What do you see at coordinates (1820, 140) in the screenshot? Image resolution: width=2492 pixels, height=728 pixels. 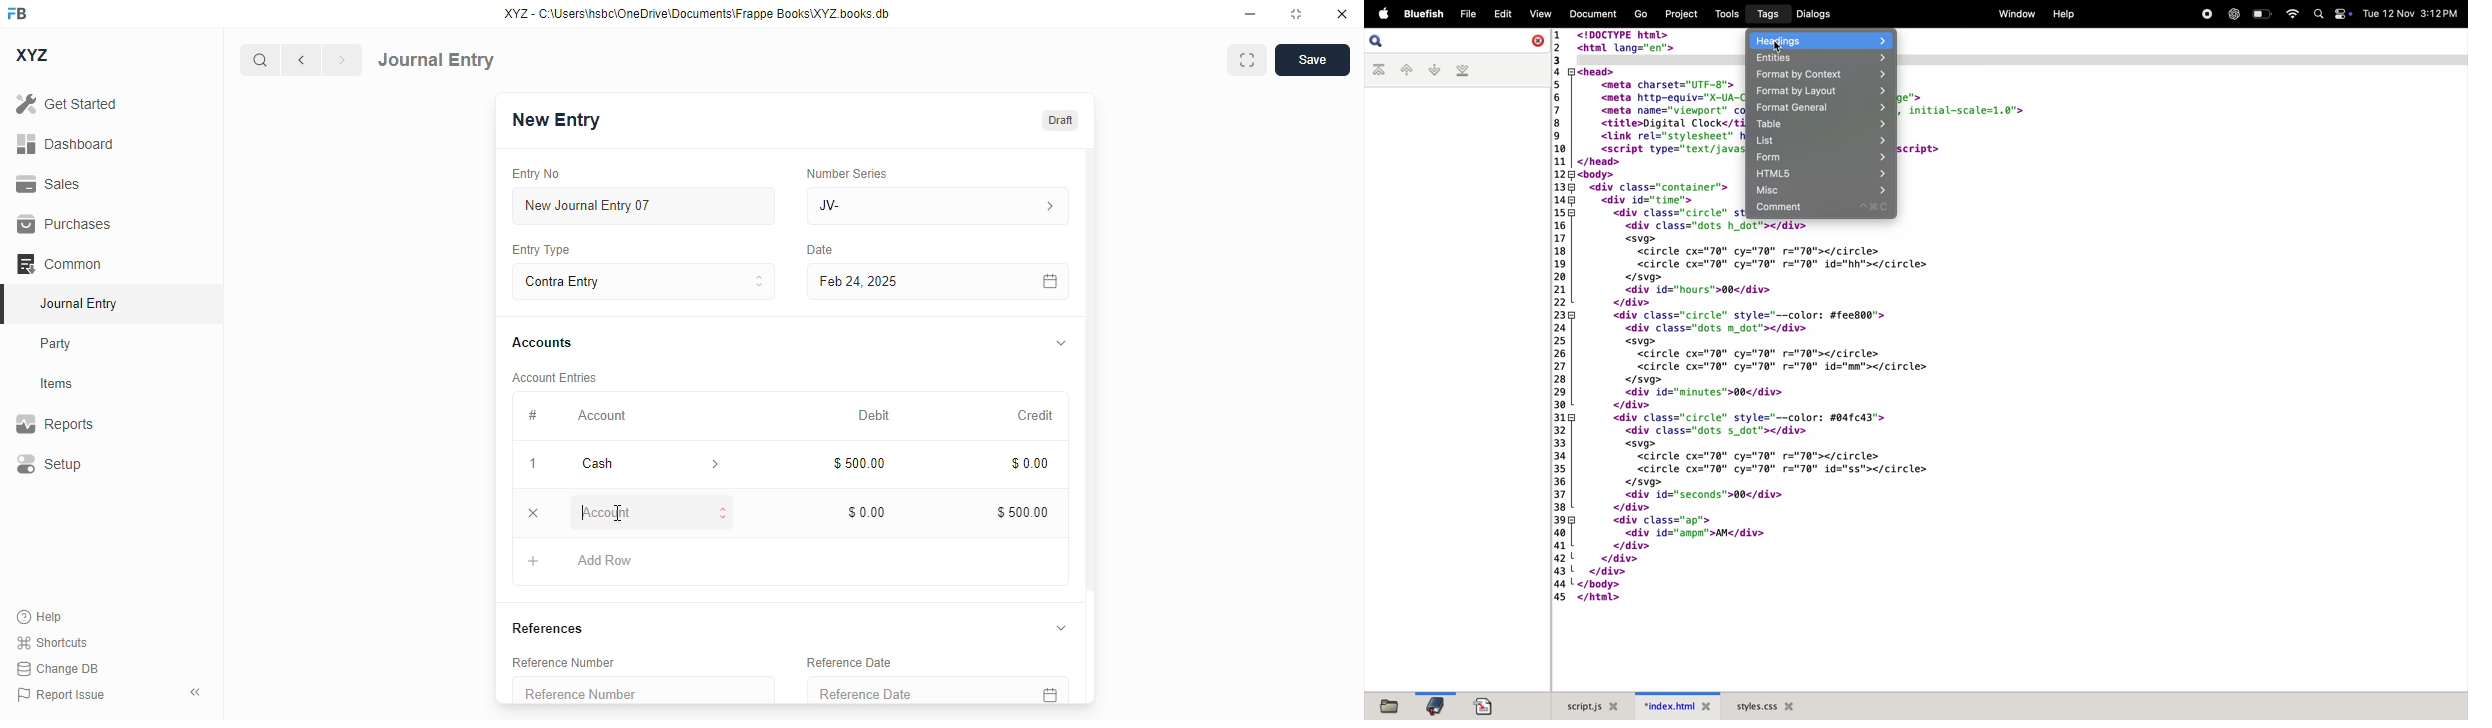 I see `list` at bounding box center [1820, 140].